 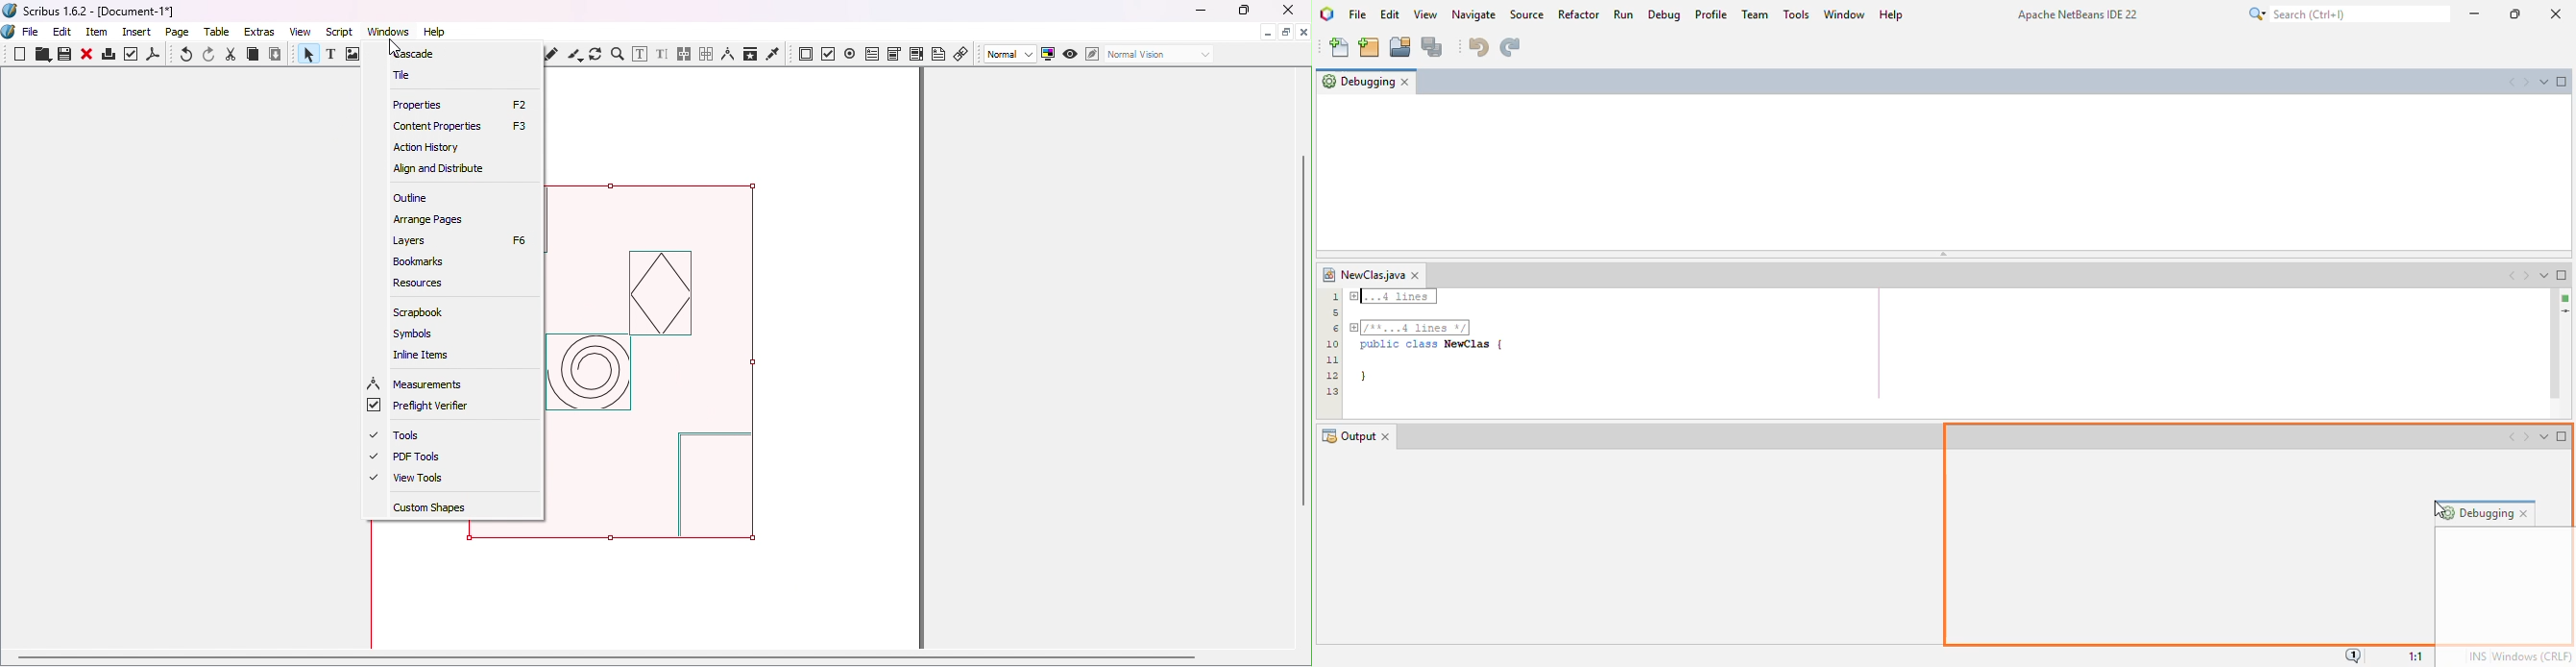 What do you see at coordinates (98, 33) in the screenshot?
I see `Item` at bounding box center [98, 33].